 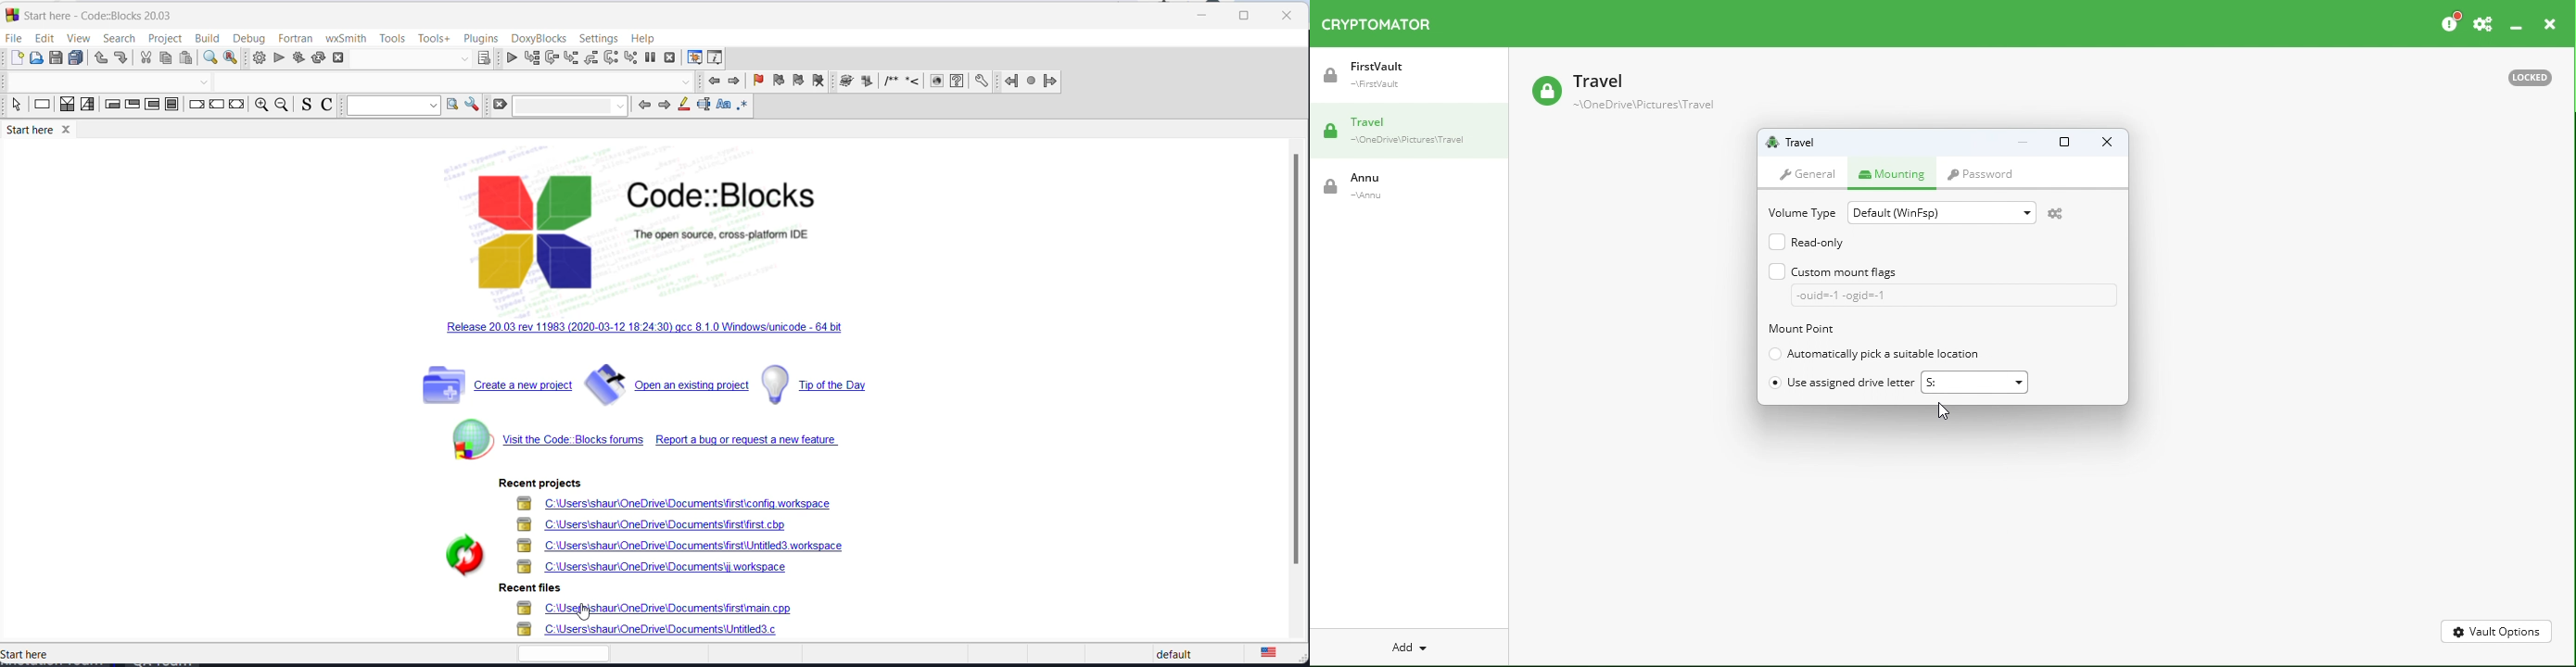 I want to click on select, so click(x=15, y=106).